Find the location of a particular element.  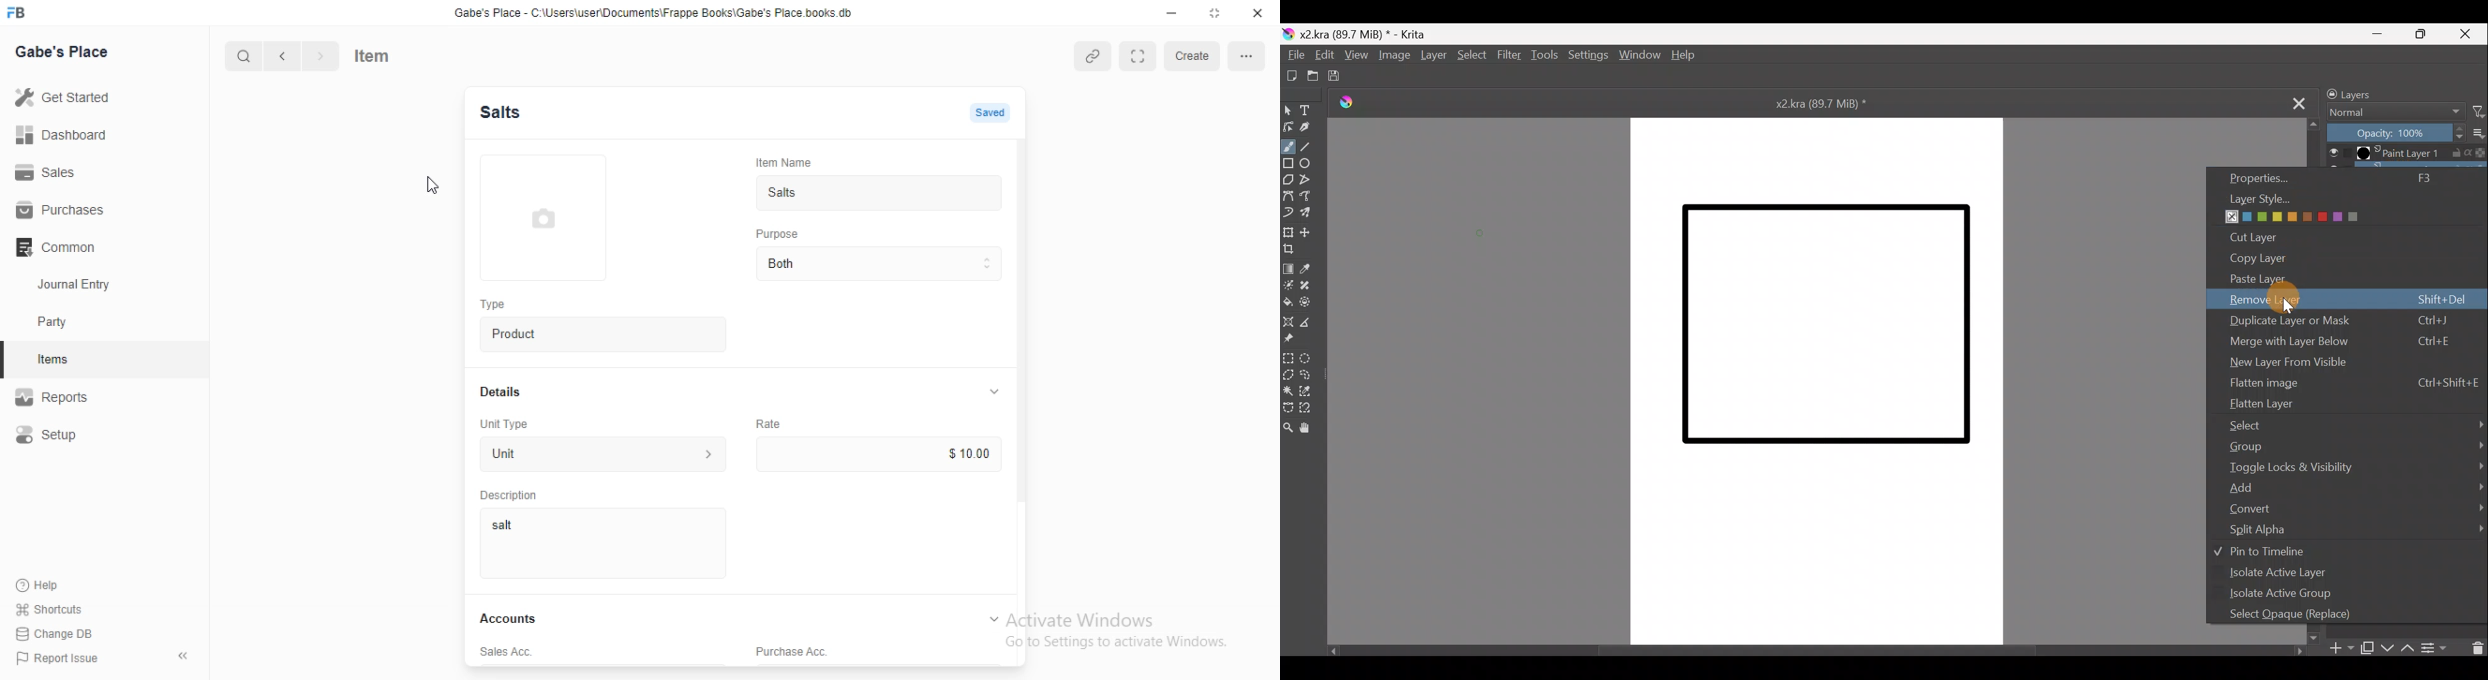

Layer opacity: 100% is located at coordinates (2394, 133).